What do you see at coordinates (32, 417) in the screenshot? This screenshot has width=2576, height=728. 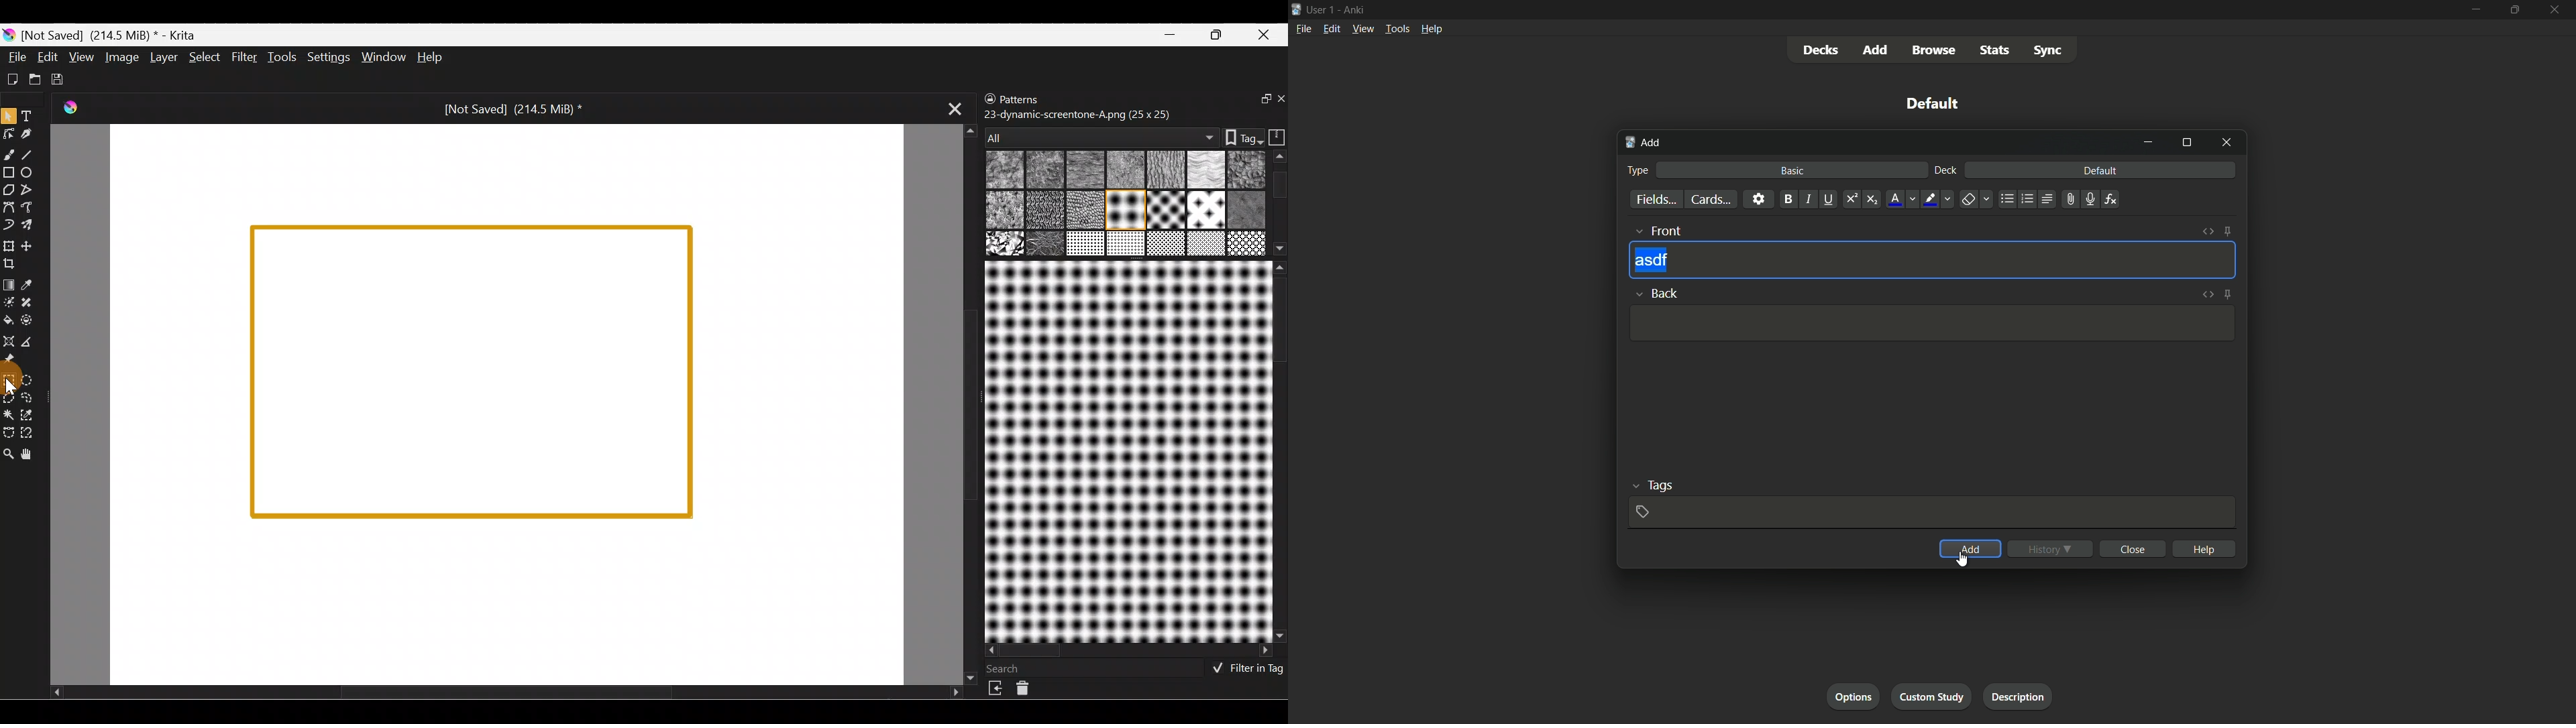 I see `Similar colour selection tool` at bounding box center [32, 417].